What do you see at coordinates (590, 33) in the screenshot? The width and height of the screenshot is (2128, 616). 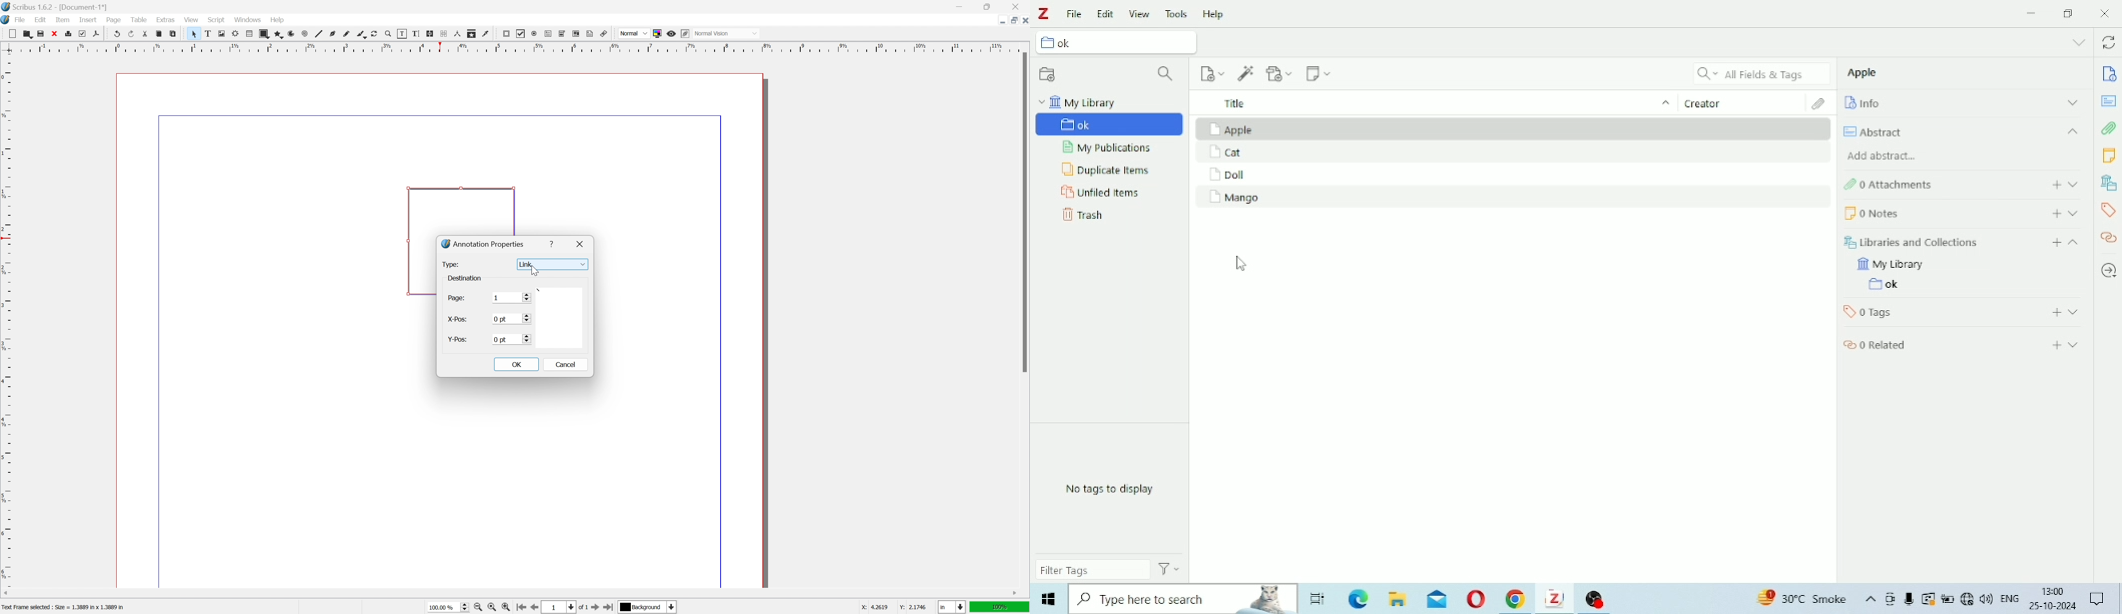 I see `text annotation` at bounding box center [590, 33].